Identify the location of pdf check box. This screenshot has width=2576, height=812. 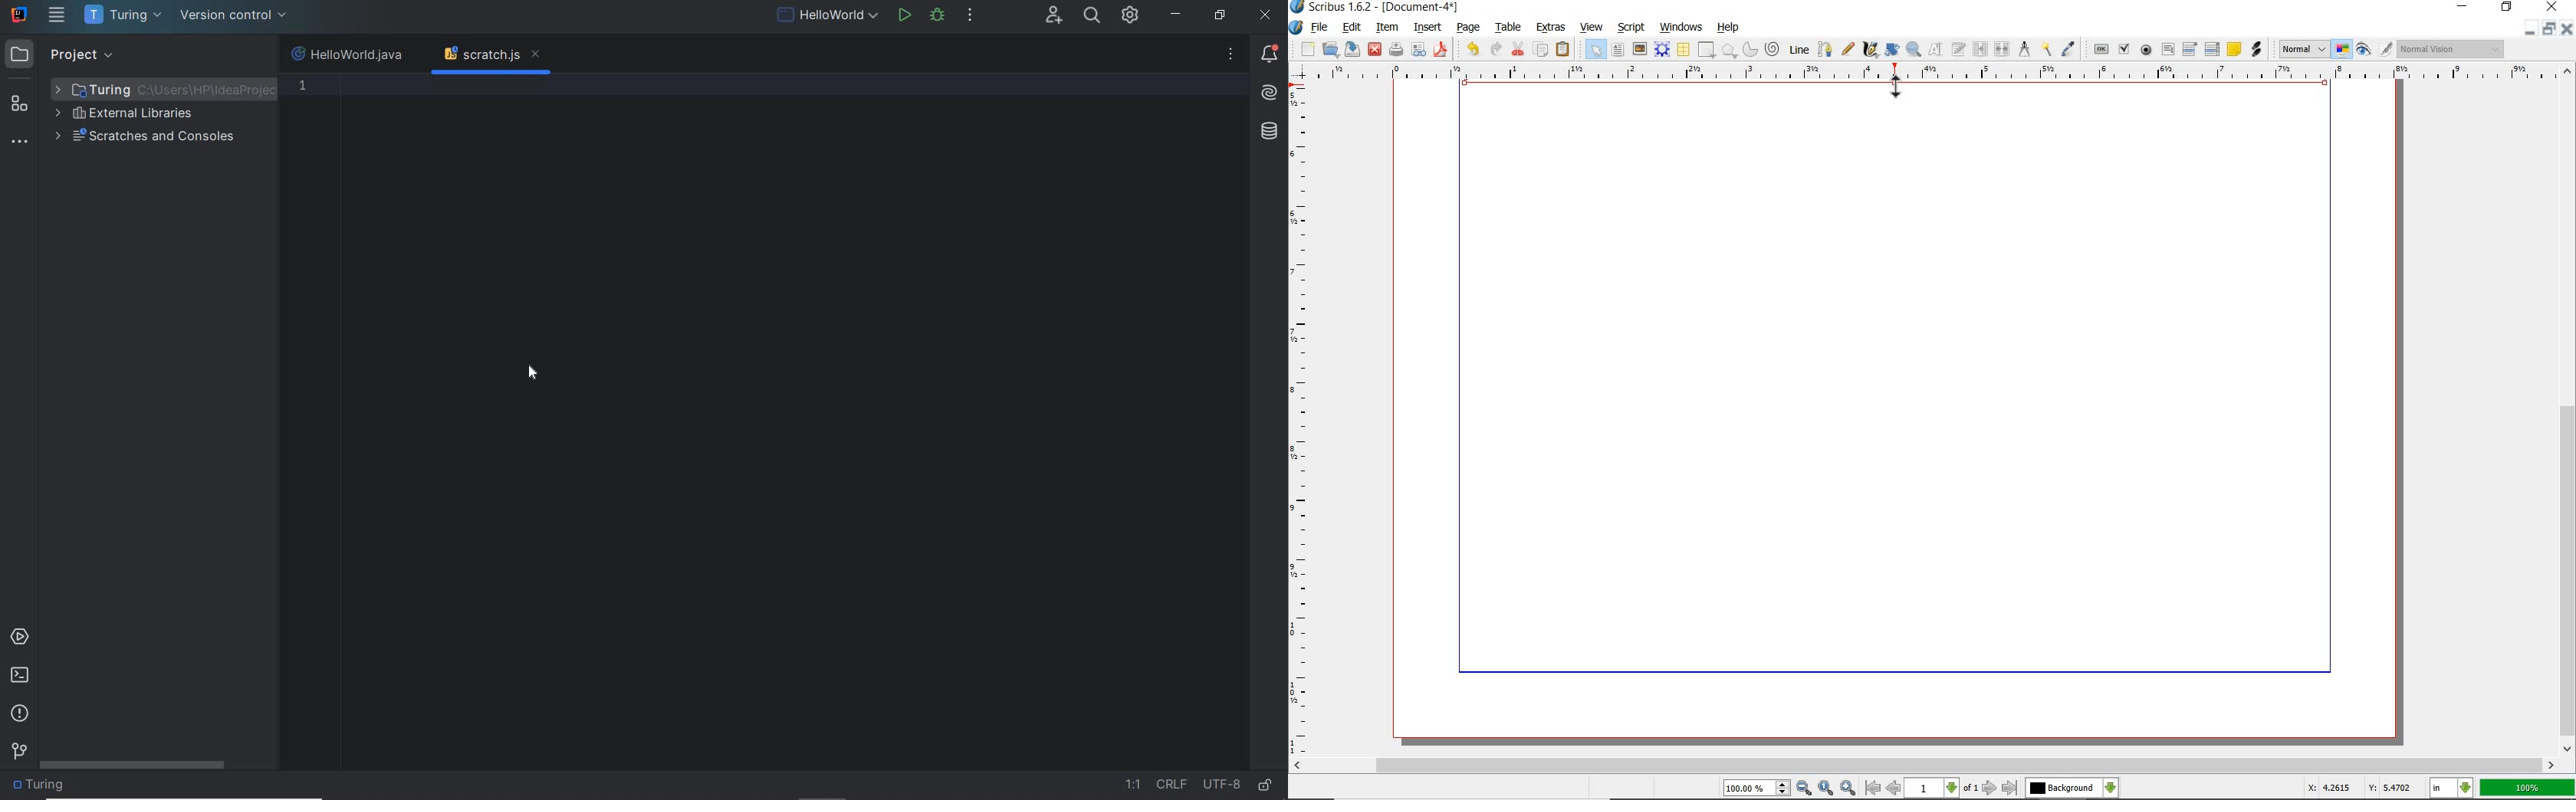
(2124, 48).